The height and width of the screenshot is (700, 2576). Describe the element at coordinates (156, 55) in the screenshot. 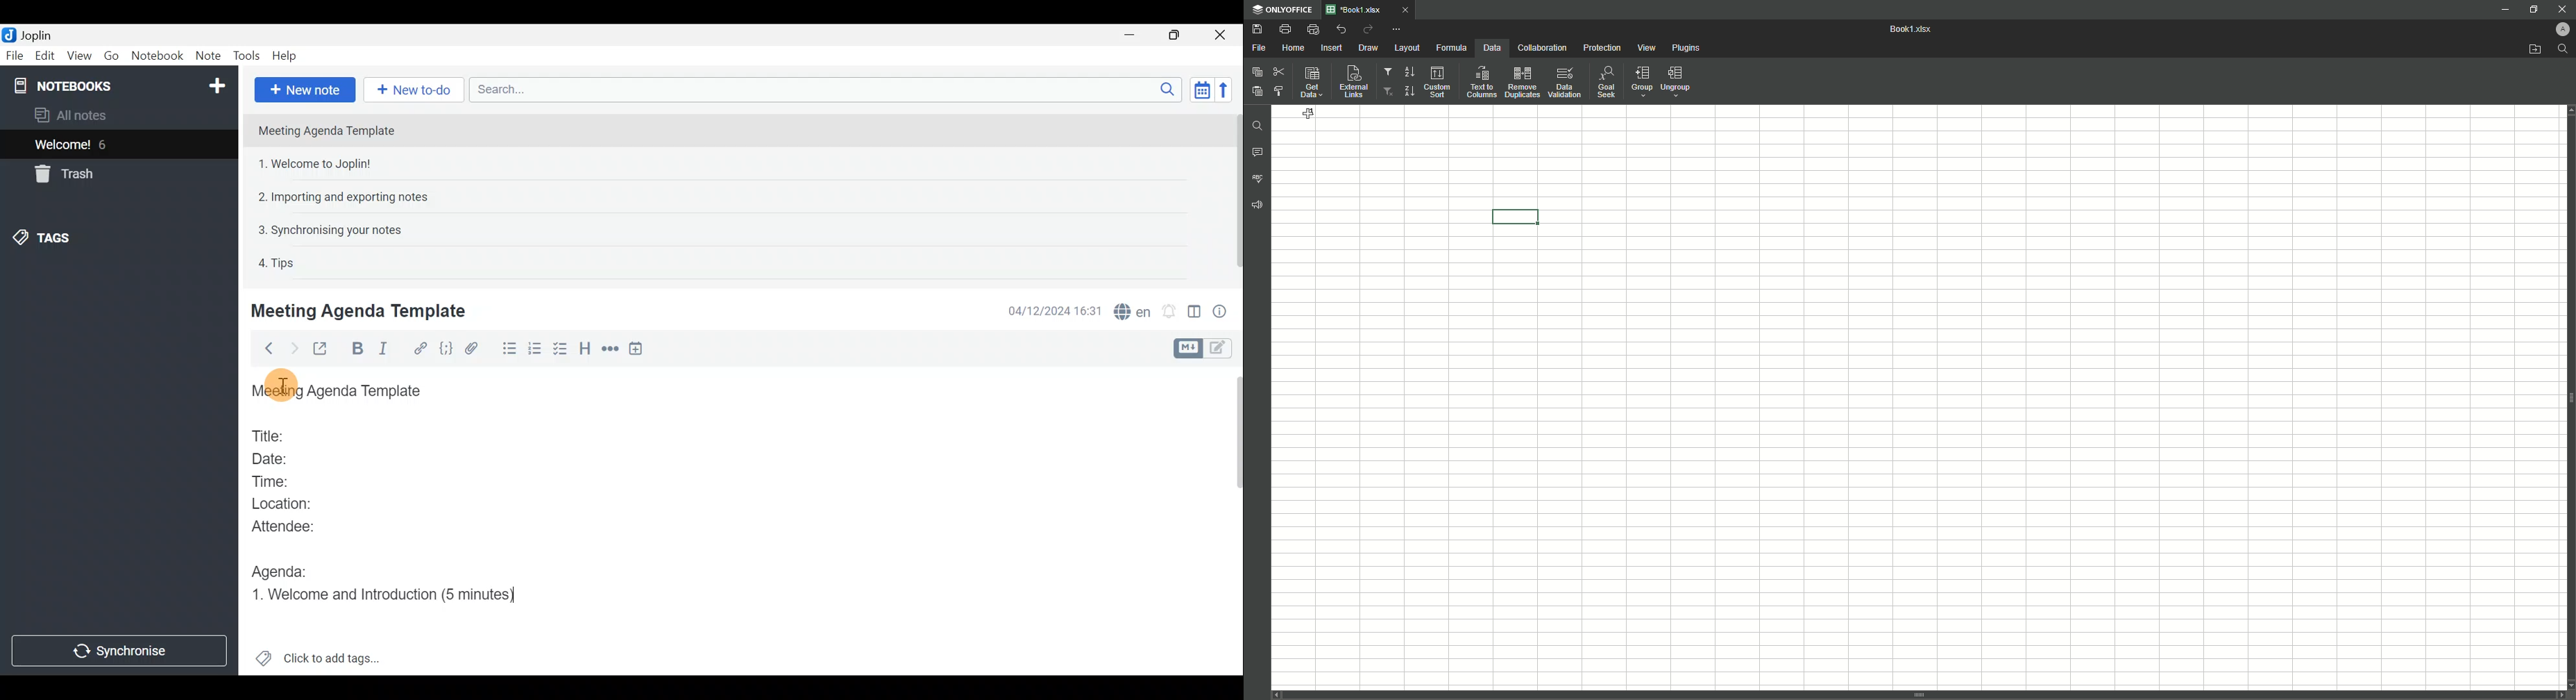

I see `Notebook` at that location.